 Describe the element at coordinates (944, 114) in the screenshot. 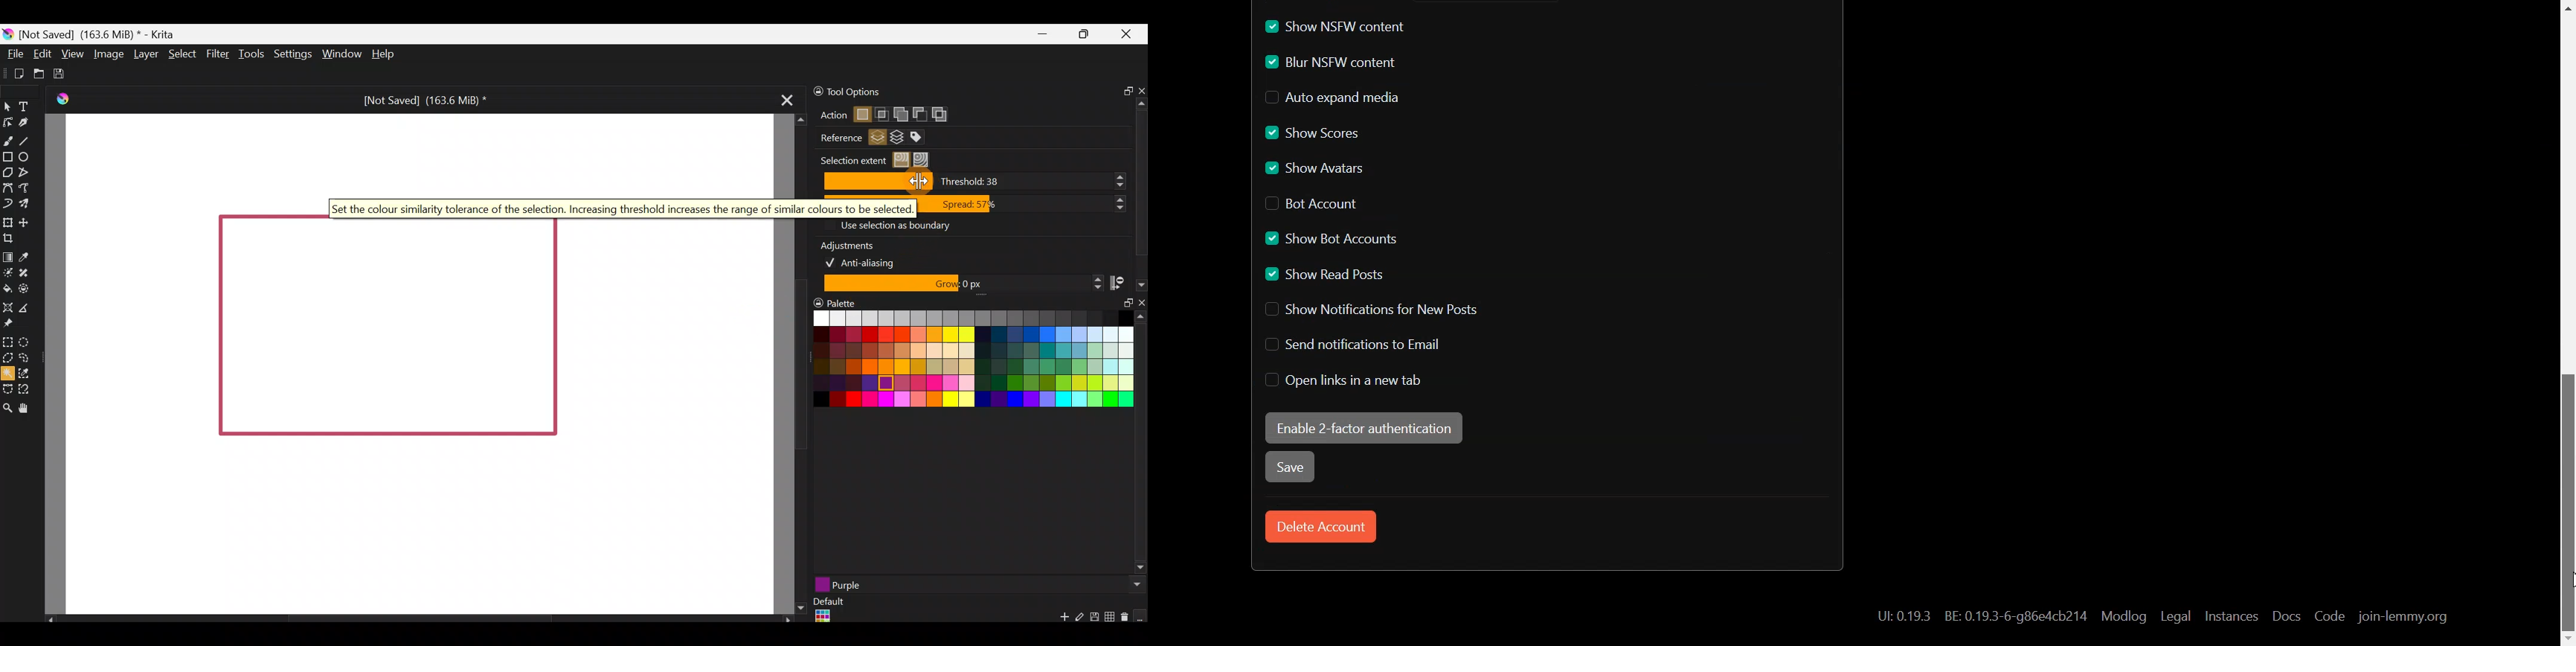

I see `Symmetric difference` at that location.